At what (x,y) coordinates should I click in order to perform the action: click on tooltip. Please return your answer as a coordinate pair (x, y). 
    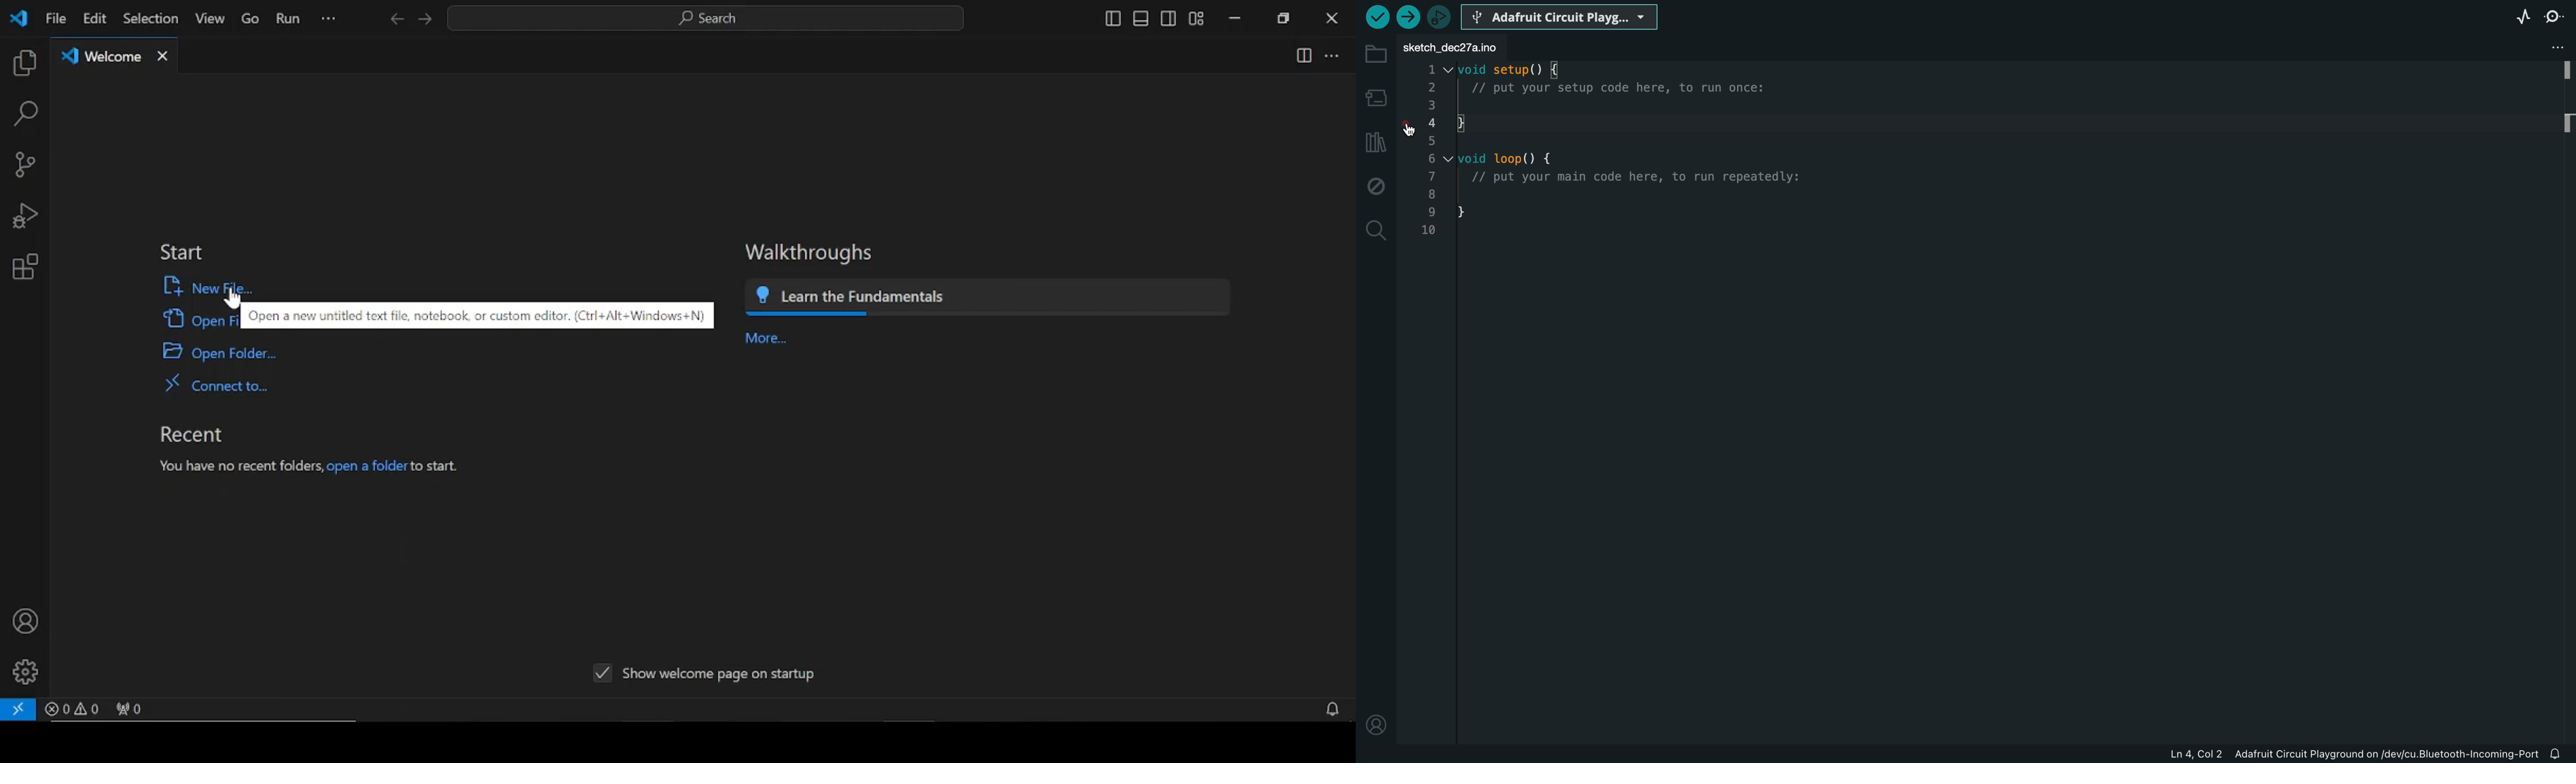
    Looking at the image, I should click on (480, 315).